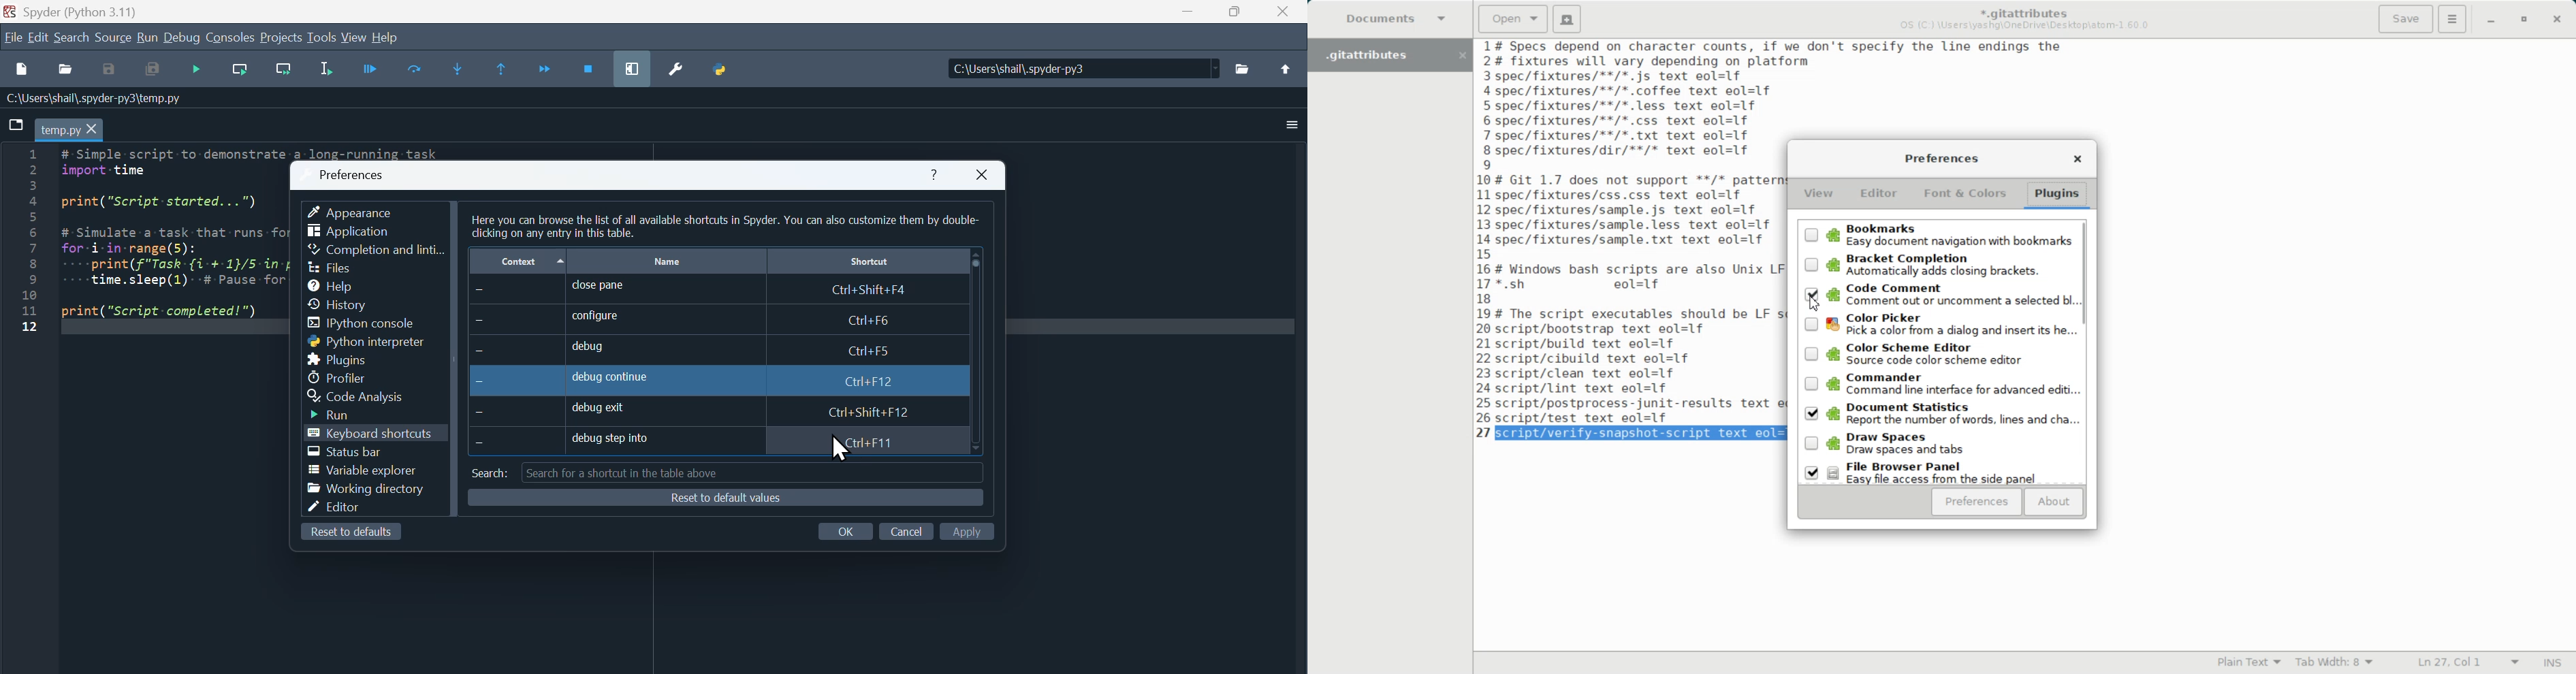  I want to click on Profiler, so click(343, 376).